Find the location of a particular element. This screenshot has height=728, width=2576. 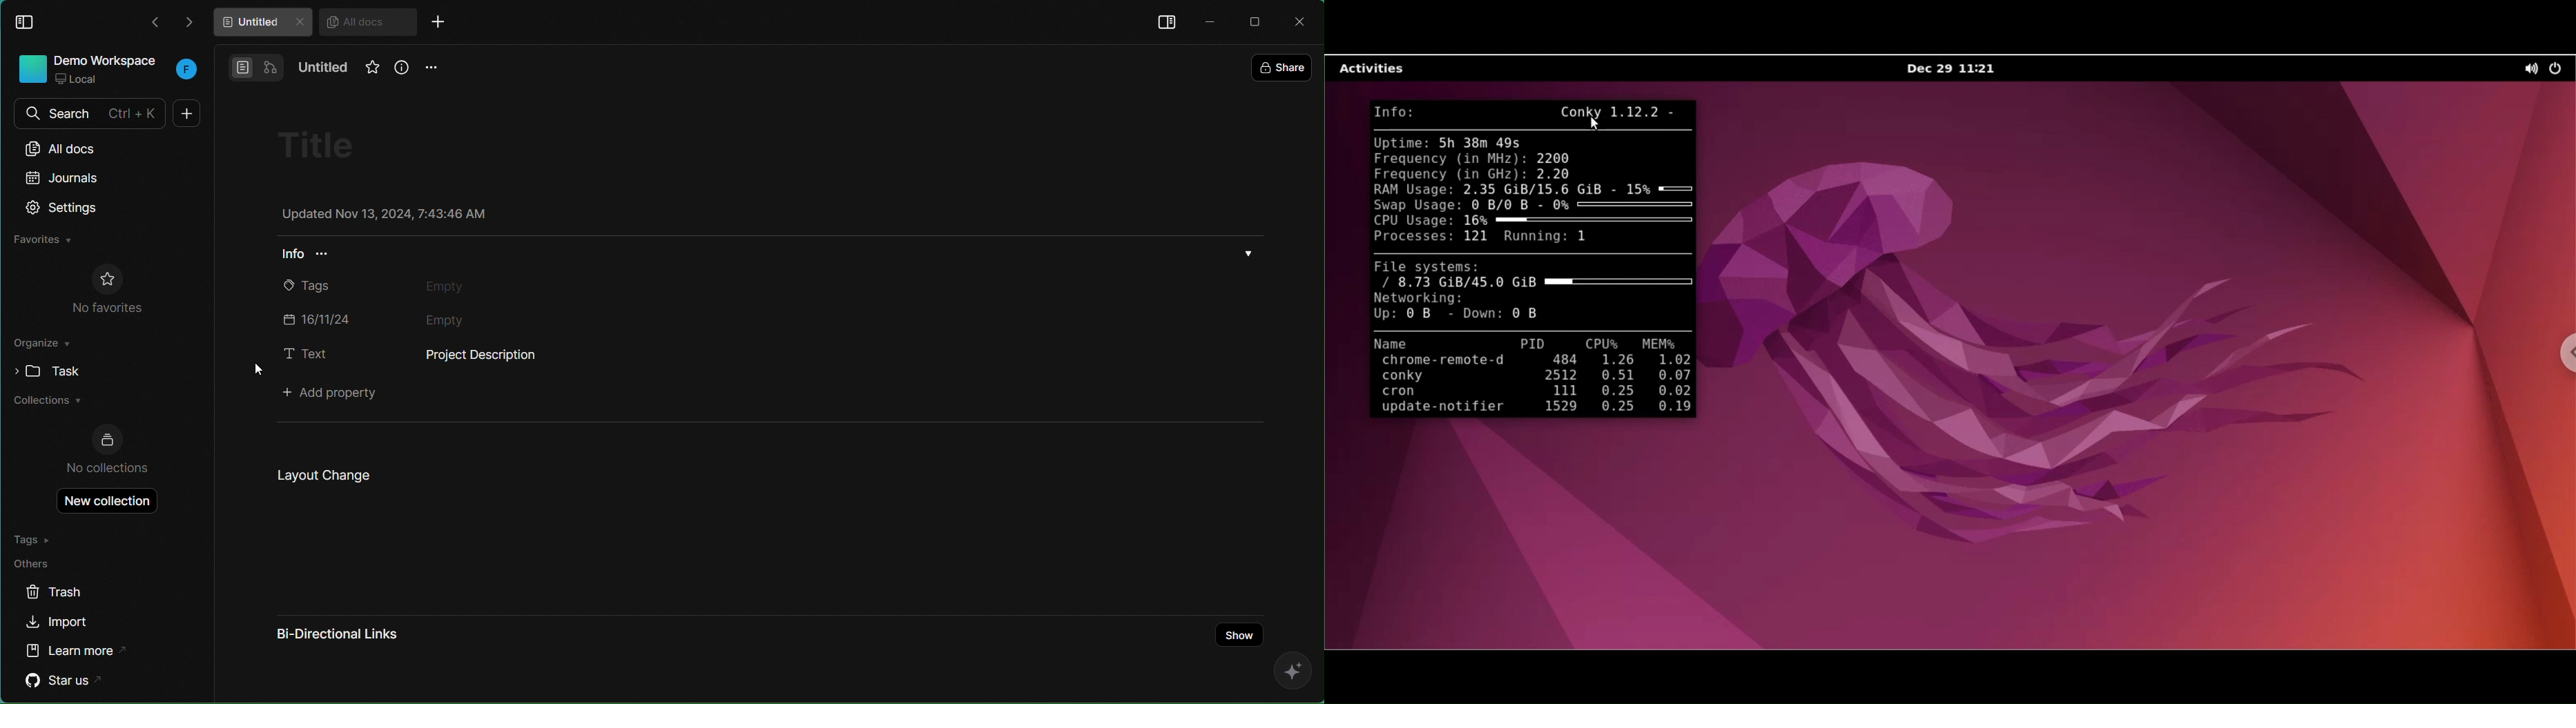

Show is located at coordinates (1234, 623).